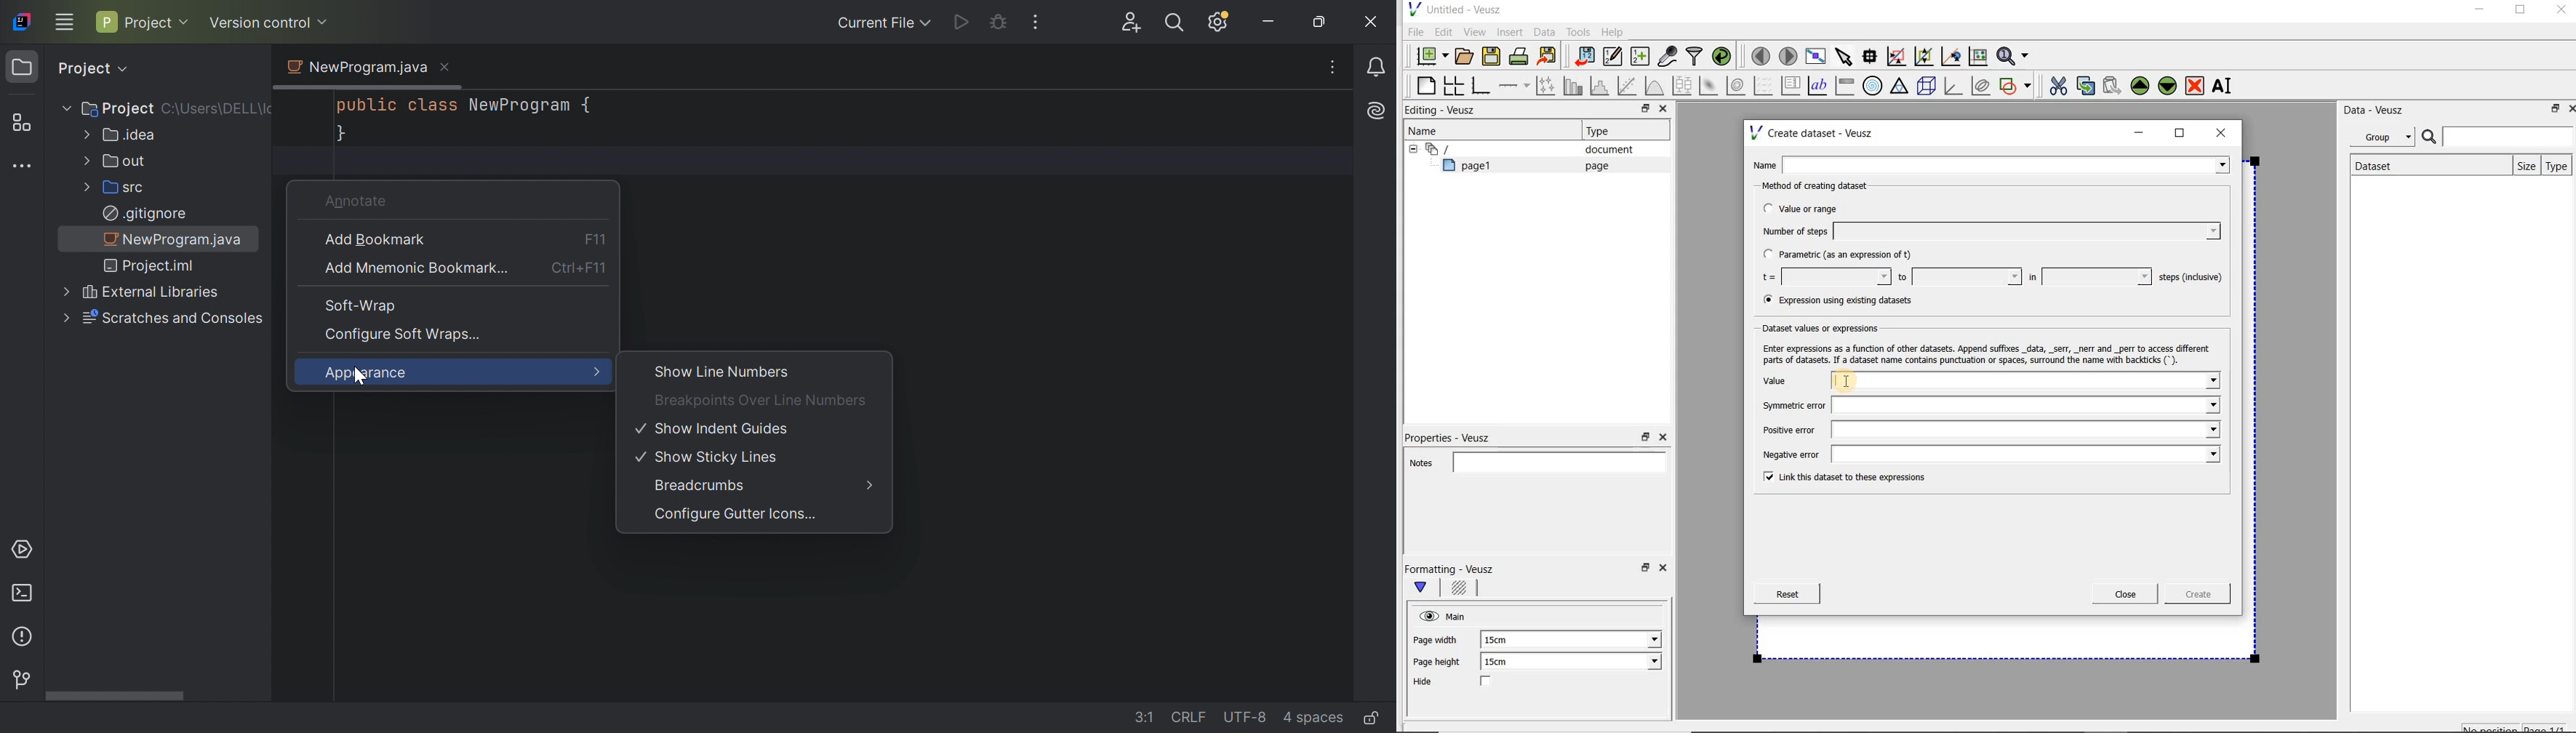 This screenshot has height=756, width=2576. Describe the element at coordinates (324, 22) in the screenshot. I see `Drop Down` at that location.